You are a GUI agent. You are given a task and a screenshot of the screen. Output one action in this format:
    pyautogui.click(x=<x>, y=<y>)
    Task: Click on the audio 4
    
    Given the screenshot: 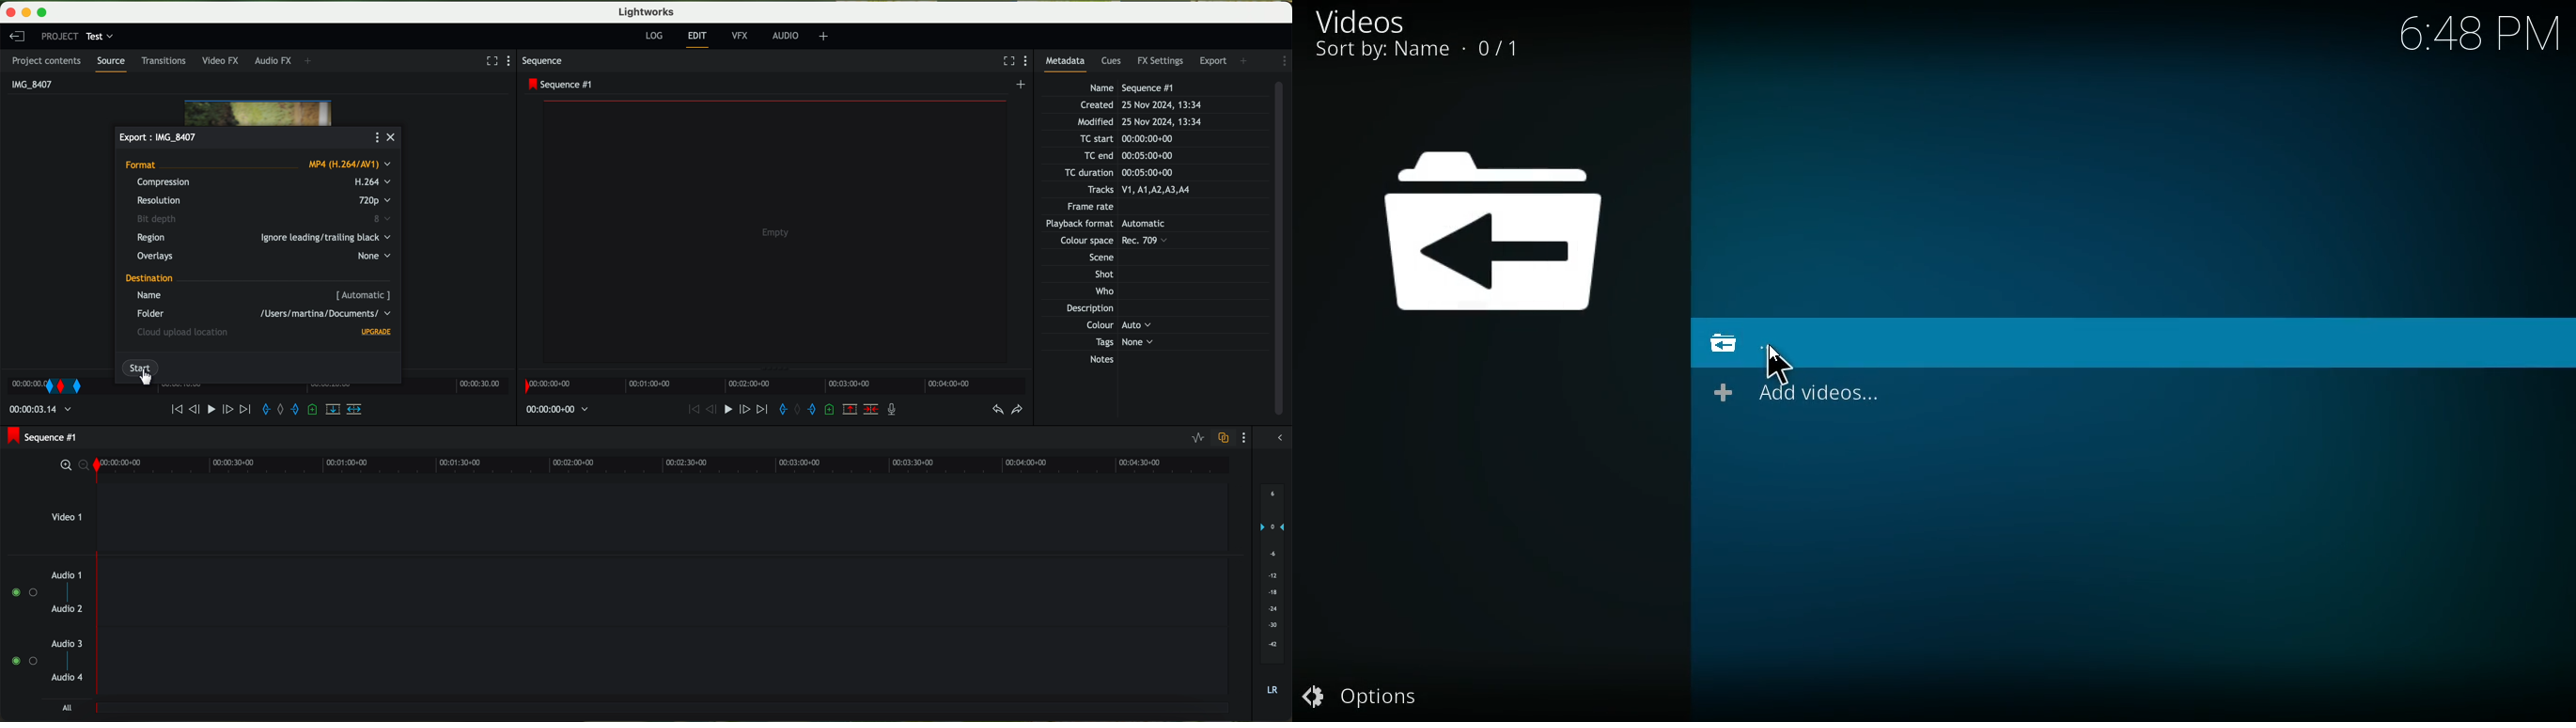 What is the action you would take?
    pyautogui.click(x=68, y=680)
    